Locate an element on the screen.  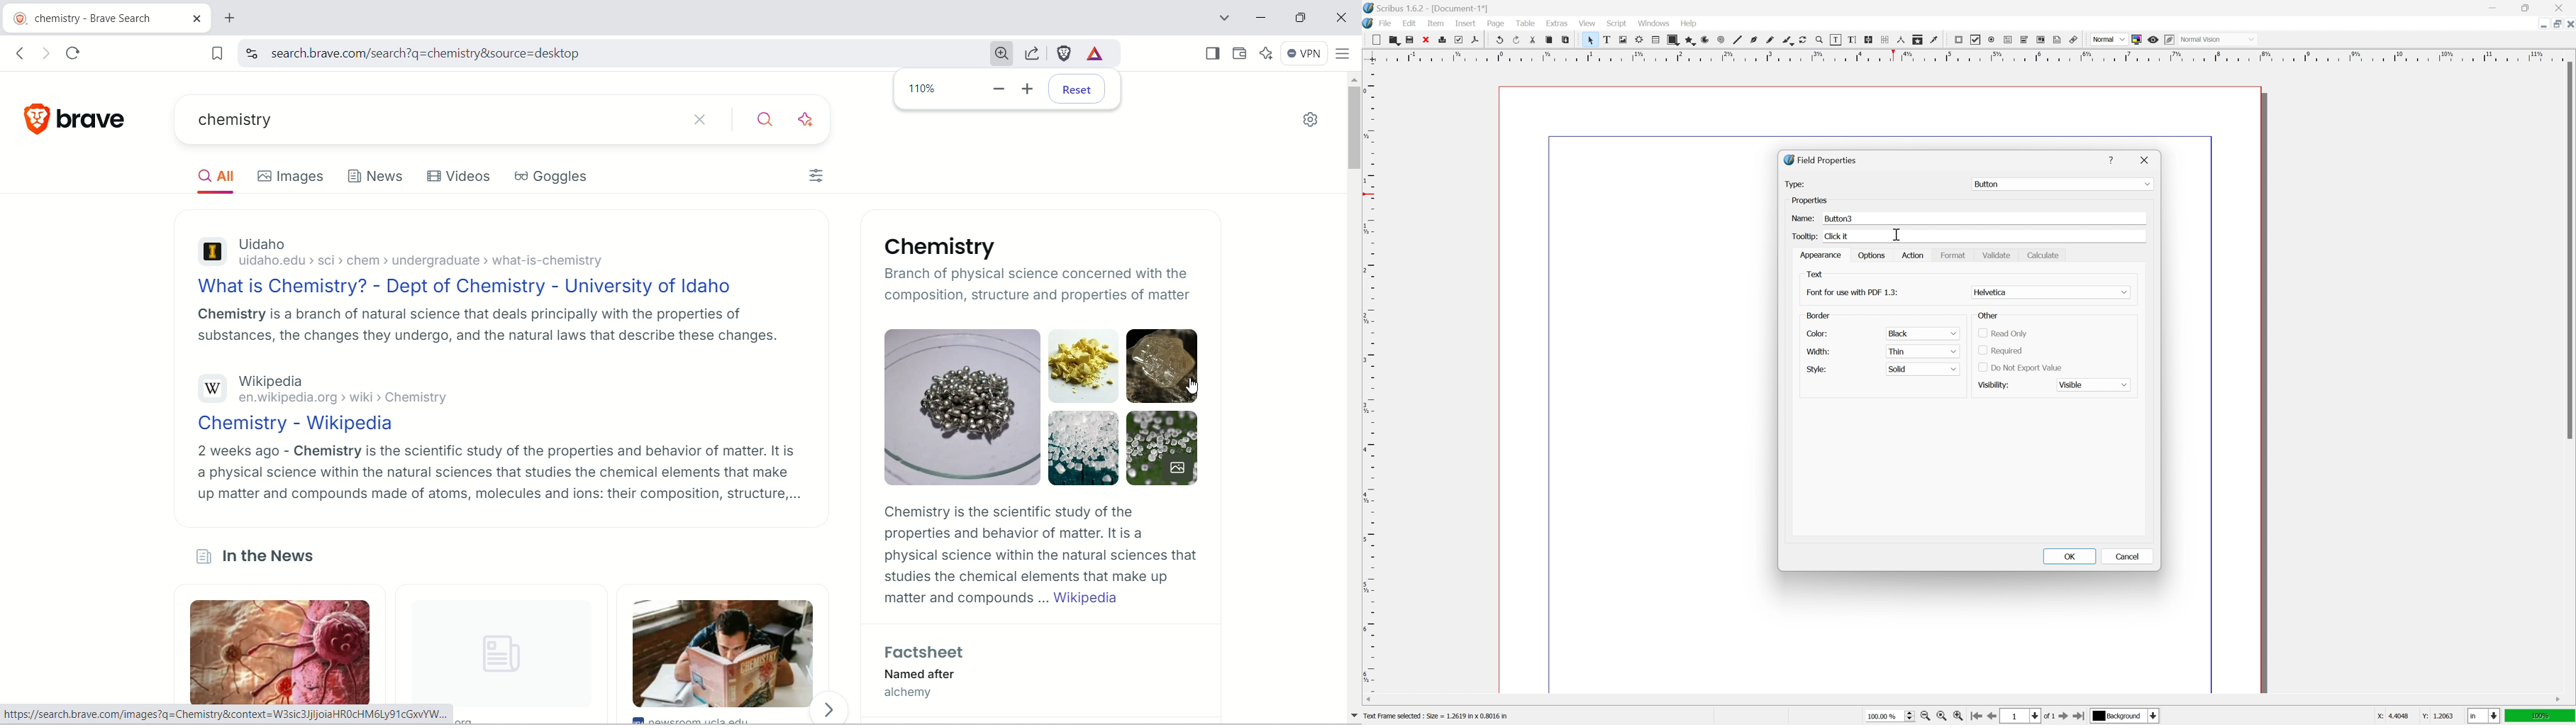
save as pdf is located at coordinates (1476, 40).